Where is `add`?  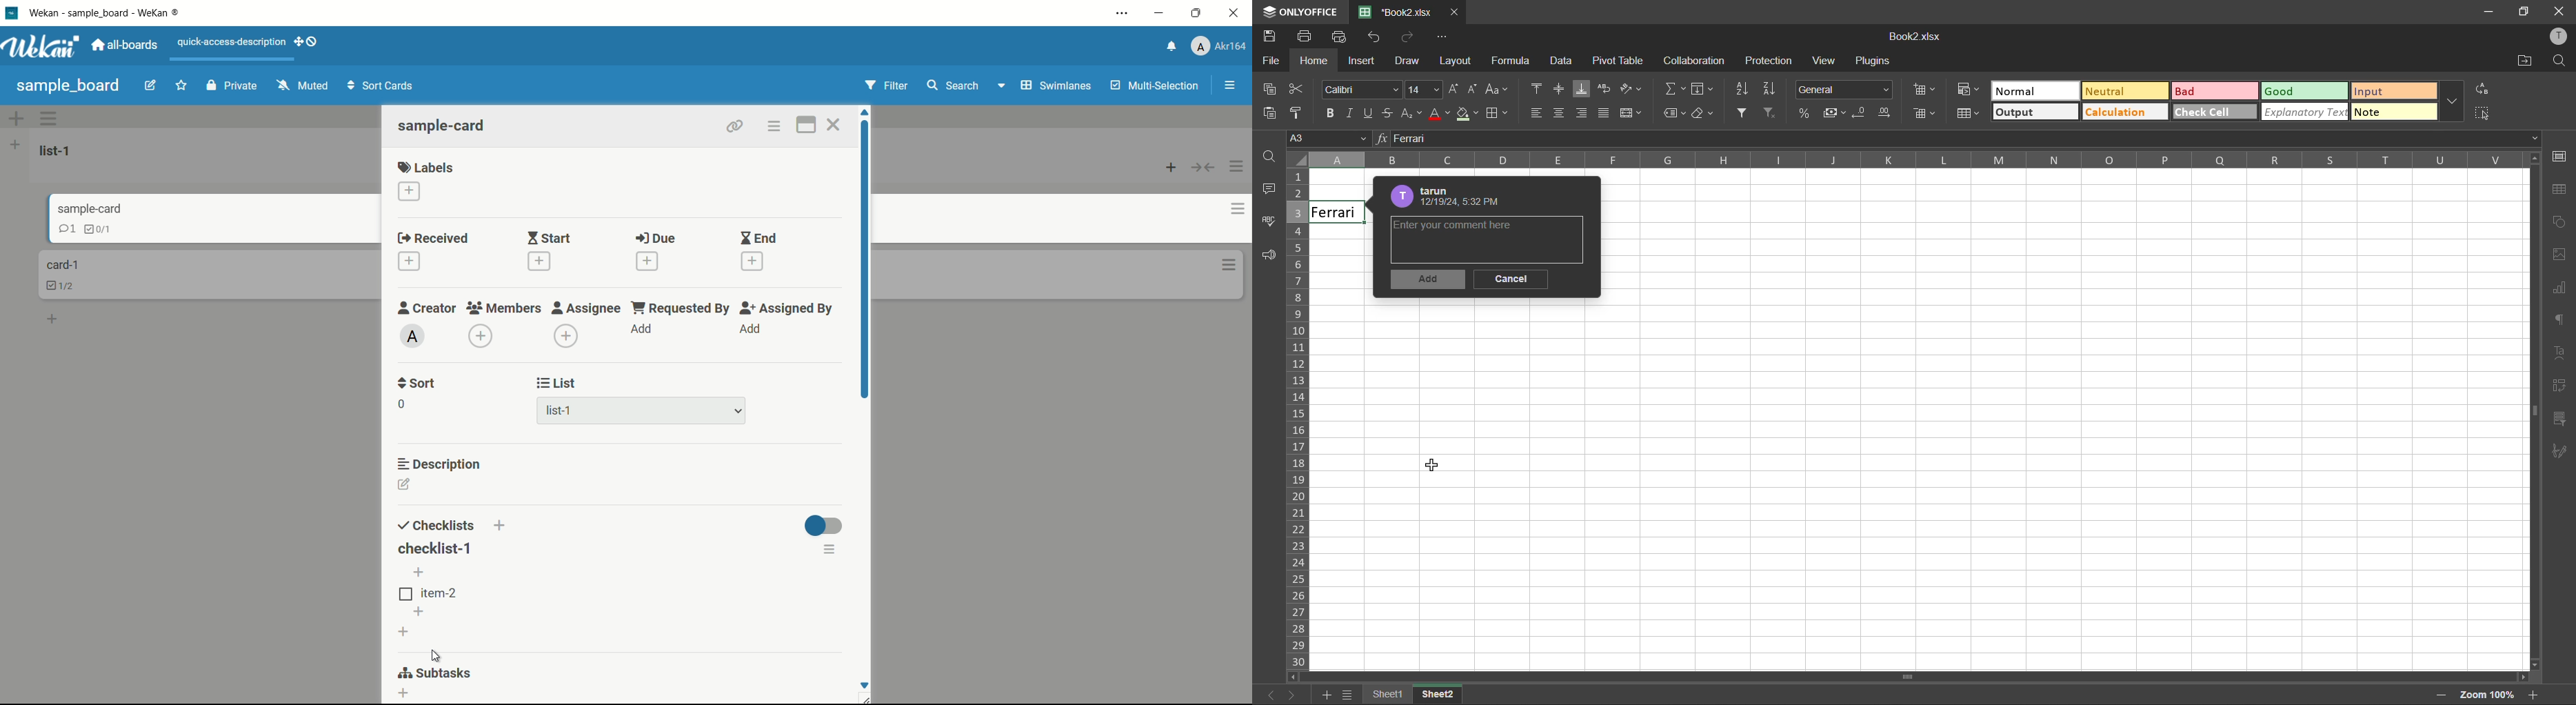 add is located at coordinates (643, 328).